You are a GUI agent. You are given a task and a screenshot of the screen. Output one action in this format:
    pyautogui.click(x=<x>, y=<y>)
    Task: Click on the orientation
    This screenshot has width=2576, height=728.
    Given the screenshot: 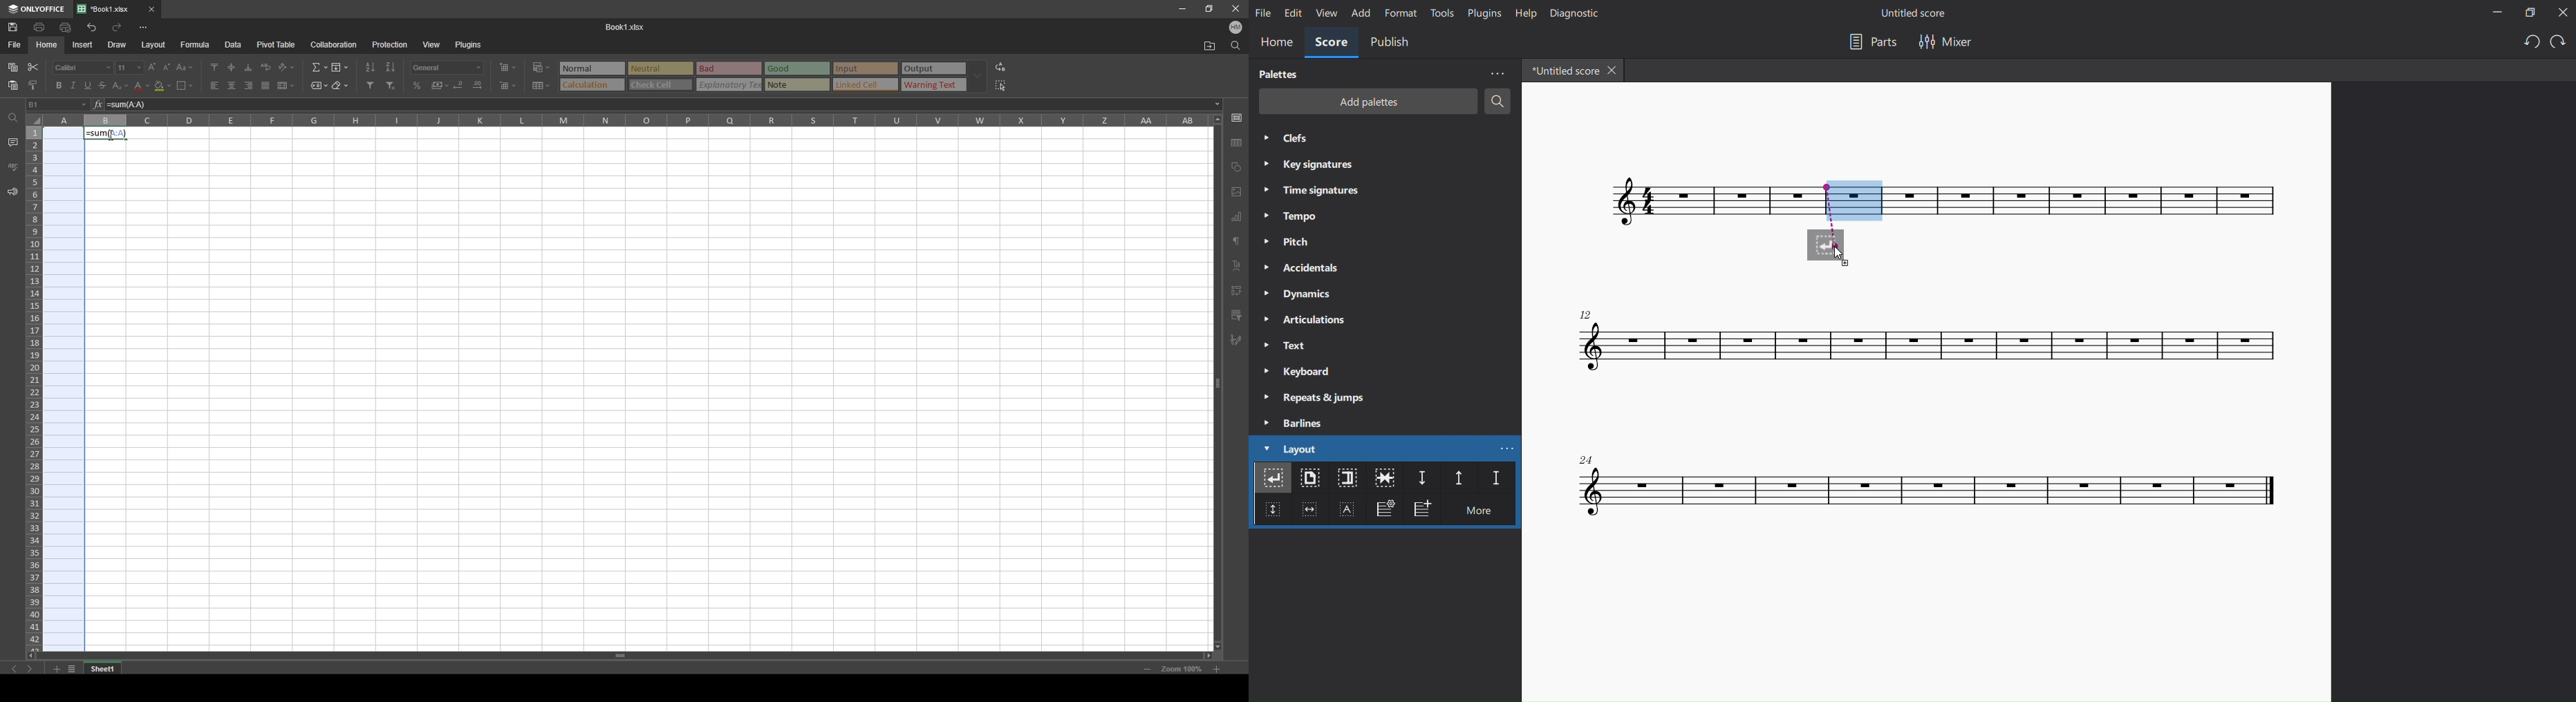 What is the action you would take?
    pyautogui.click(x=287, y=67)
    